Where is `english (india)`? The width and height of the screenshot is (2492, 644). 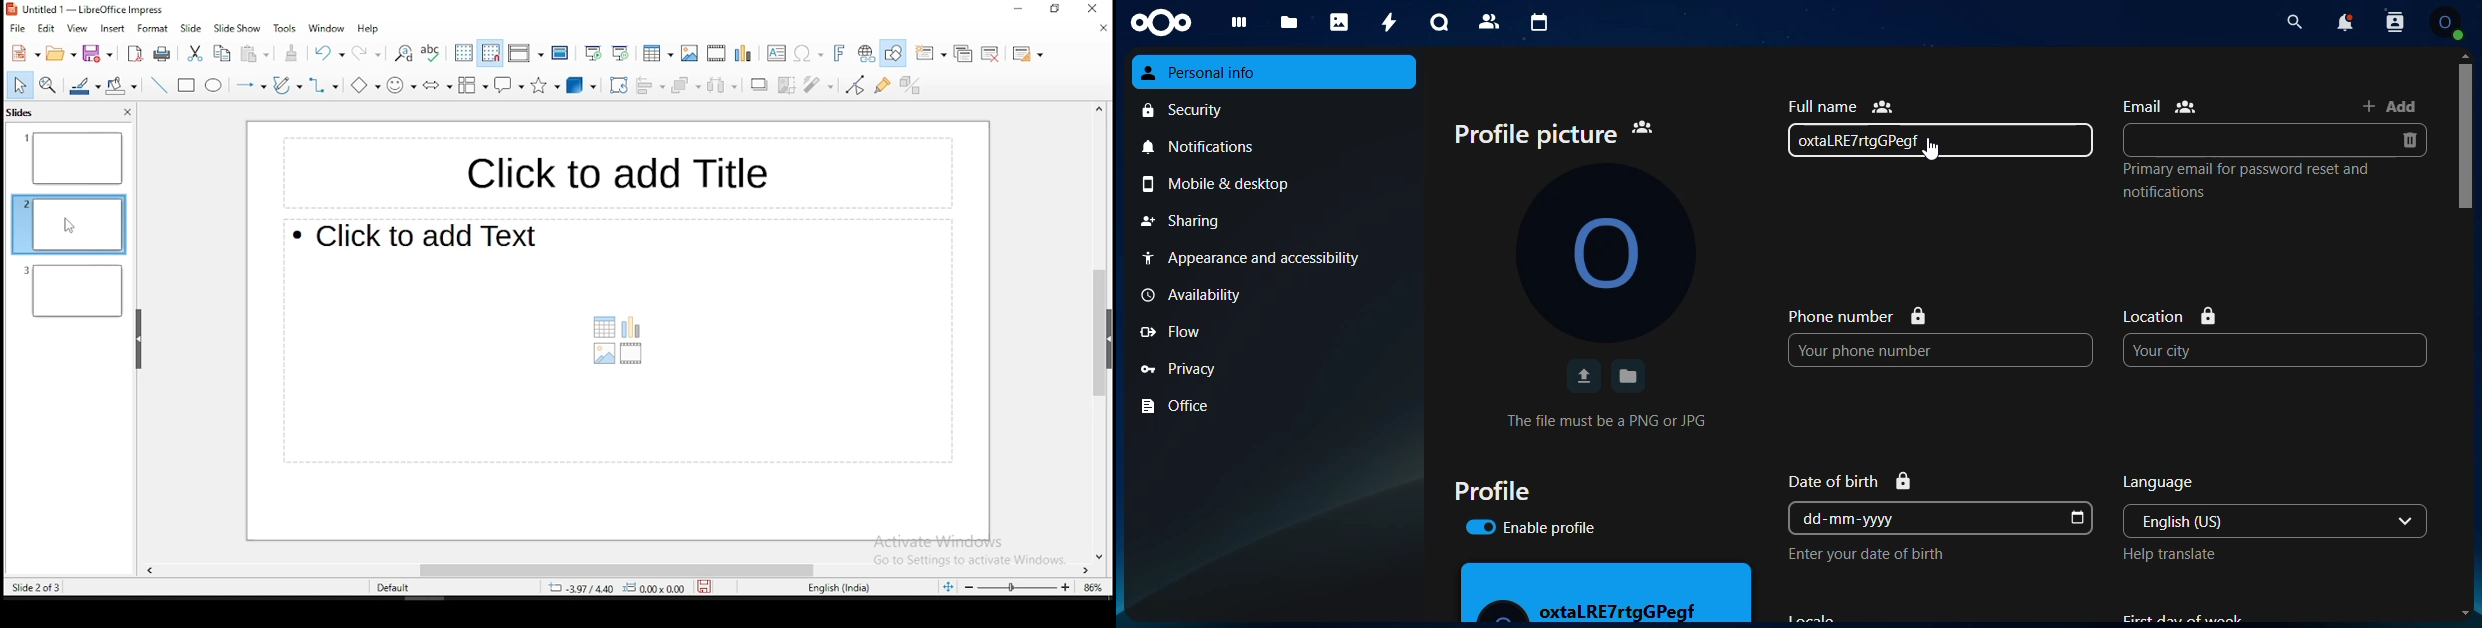
english (india) is located at coordinates (840, 588).